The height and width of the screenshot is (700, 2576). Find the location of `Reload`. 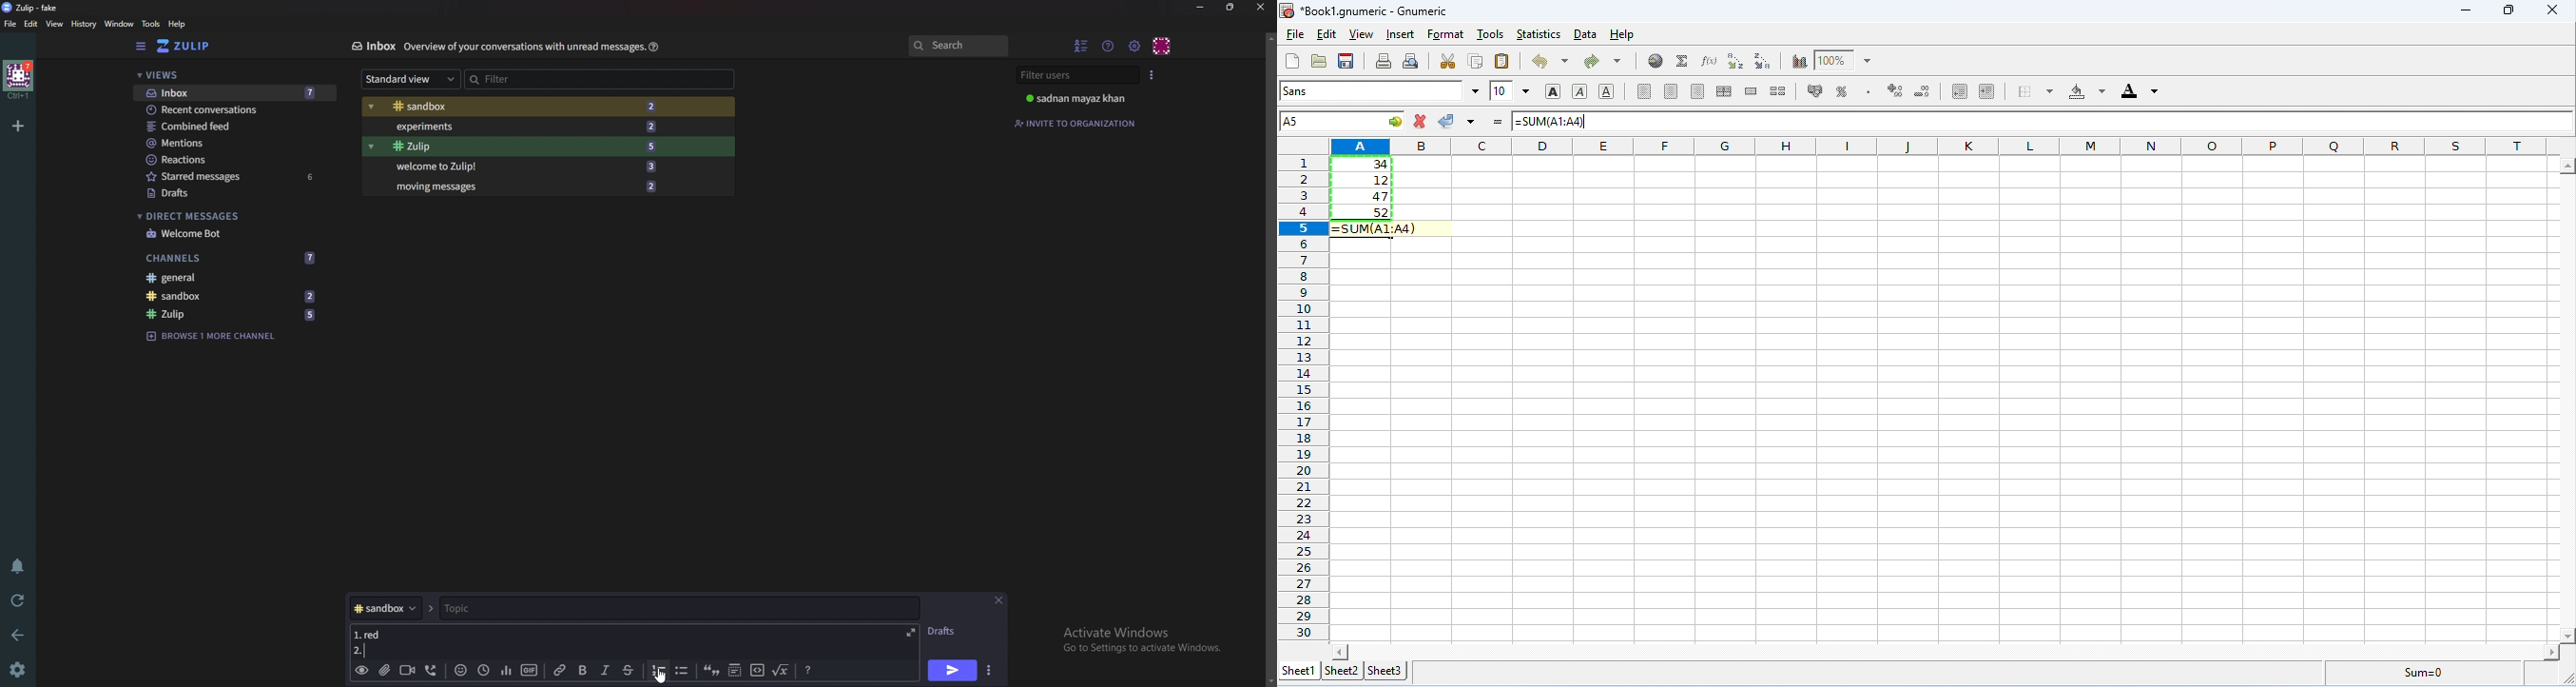

Reload is located at coordinates (20, 599).